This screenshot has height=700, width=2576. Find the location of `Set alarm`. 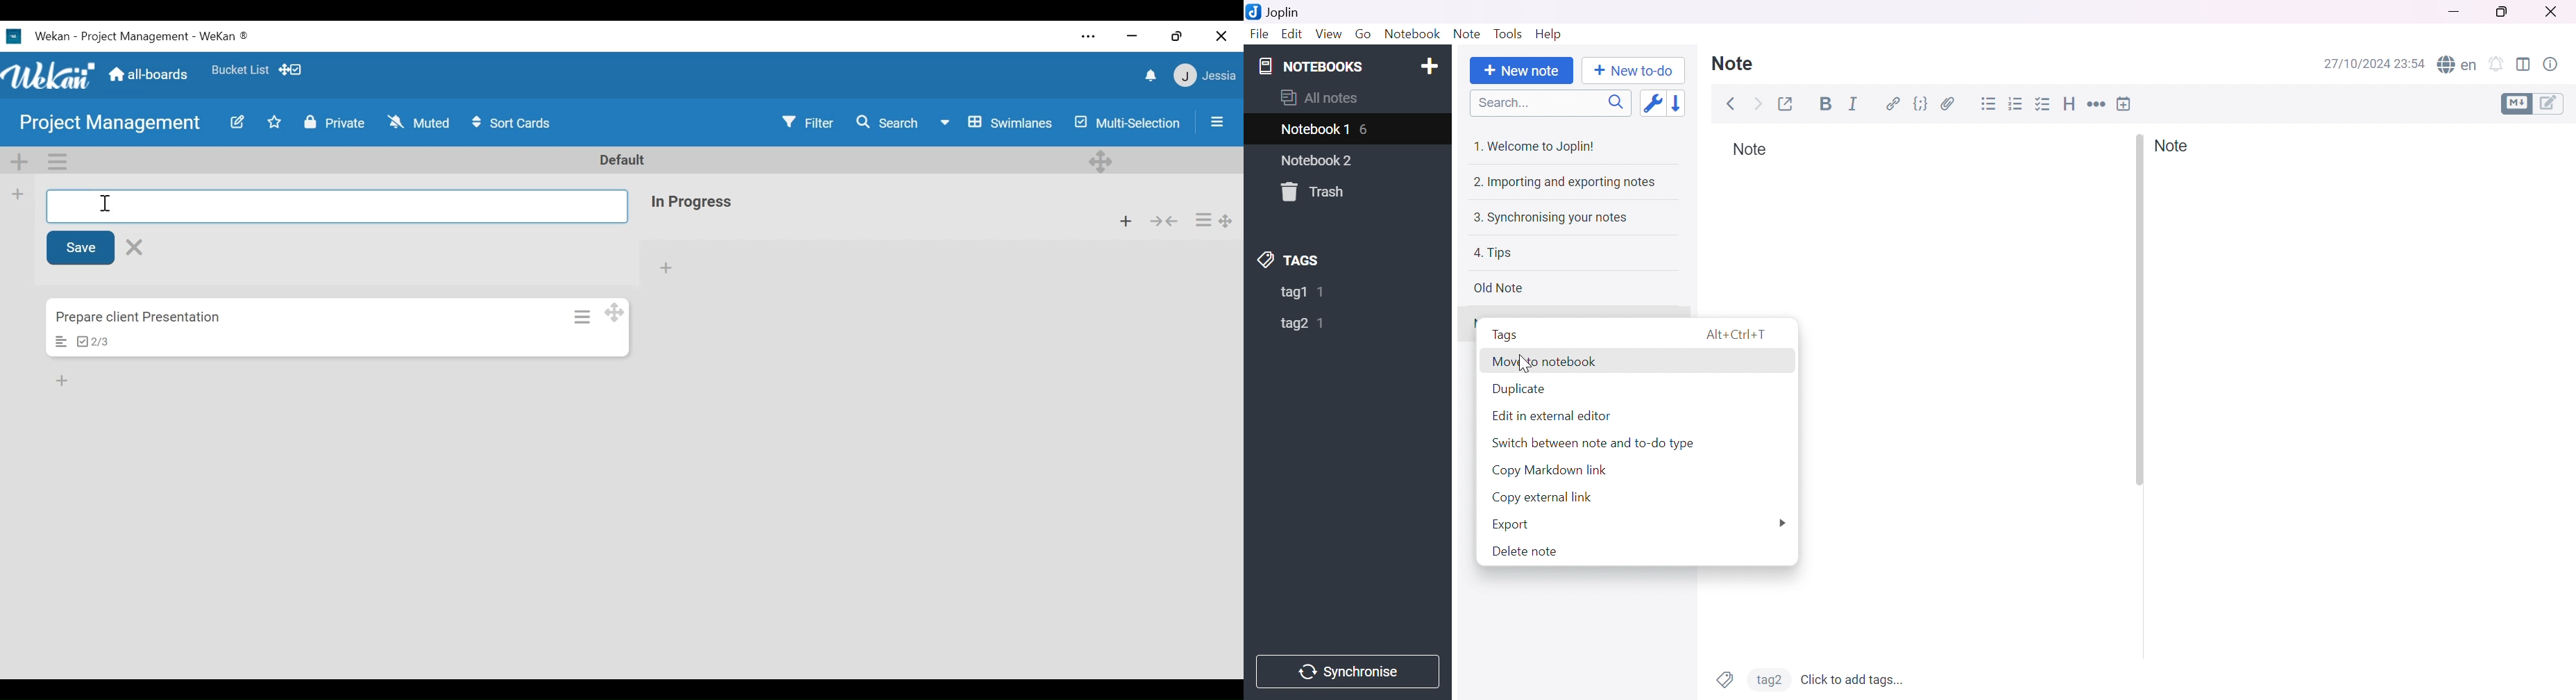

Set alarm is located at coordinates (2496, 63).